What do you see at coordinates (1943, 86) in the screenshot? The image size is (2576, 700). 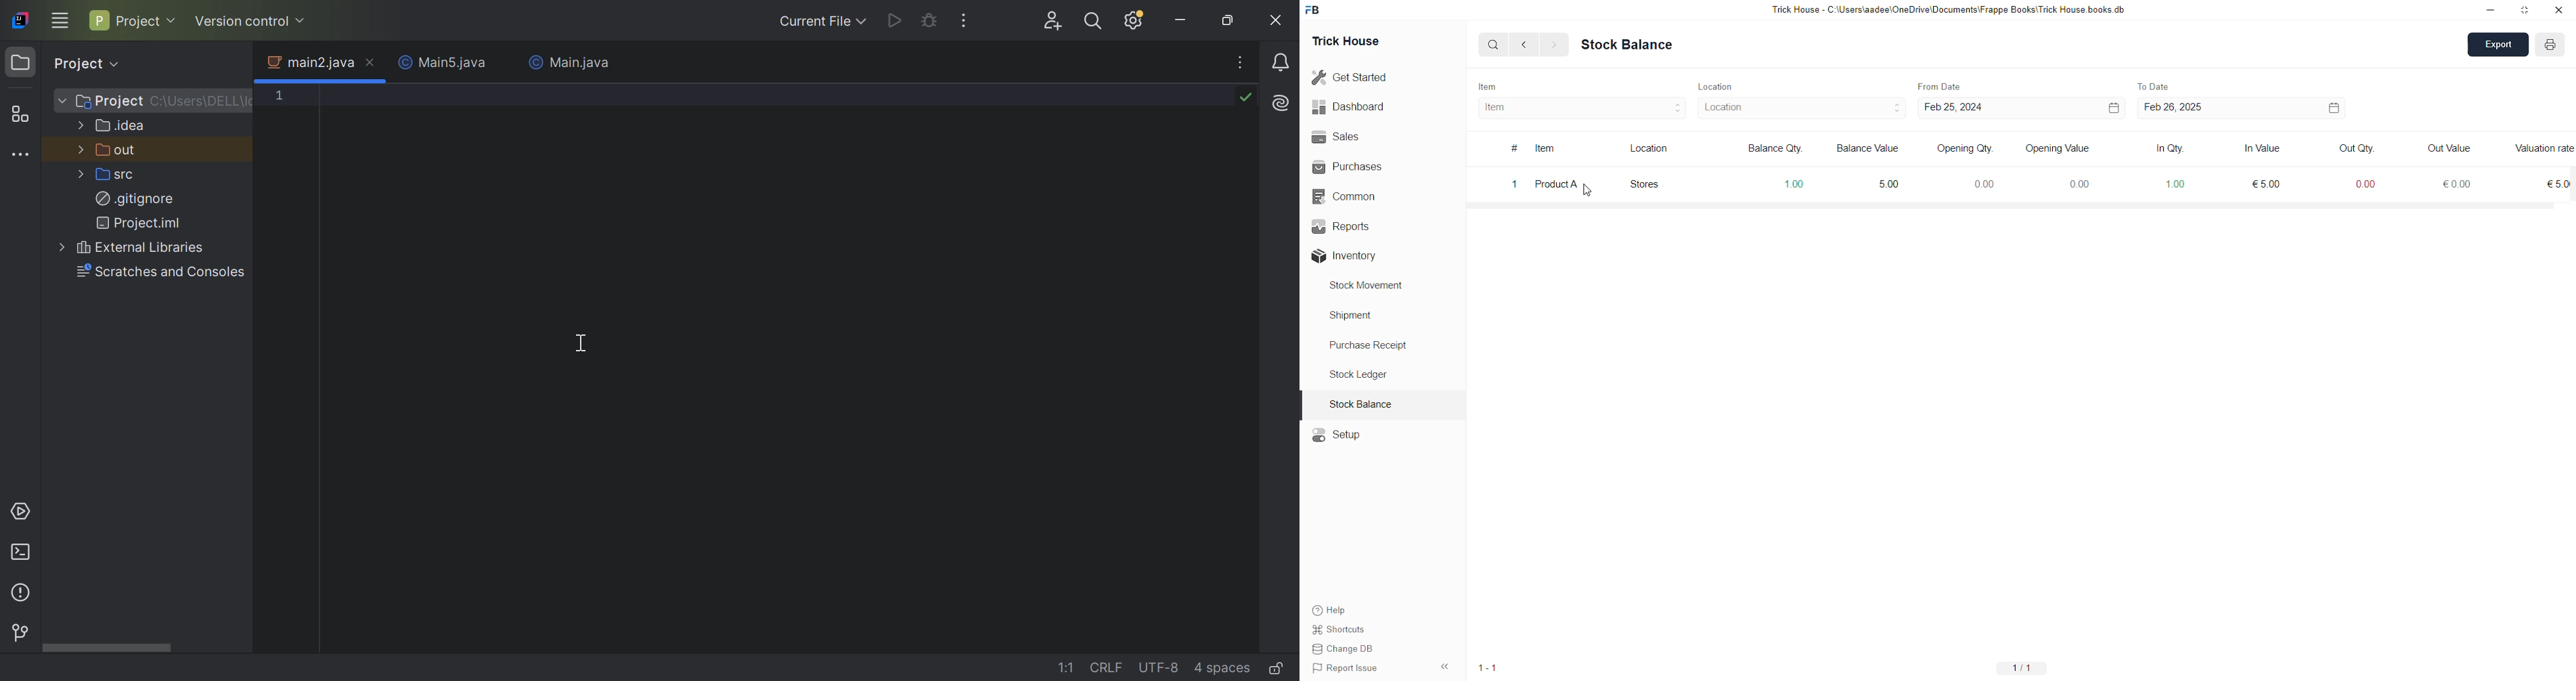 I see `From Date` at bounding box center [1943, 86].